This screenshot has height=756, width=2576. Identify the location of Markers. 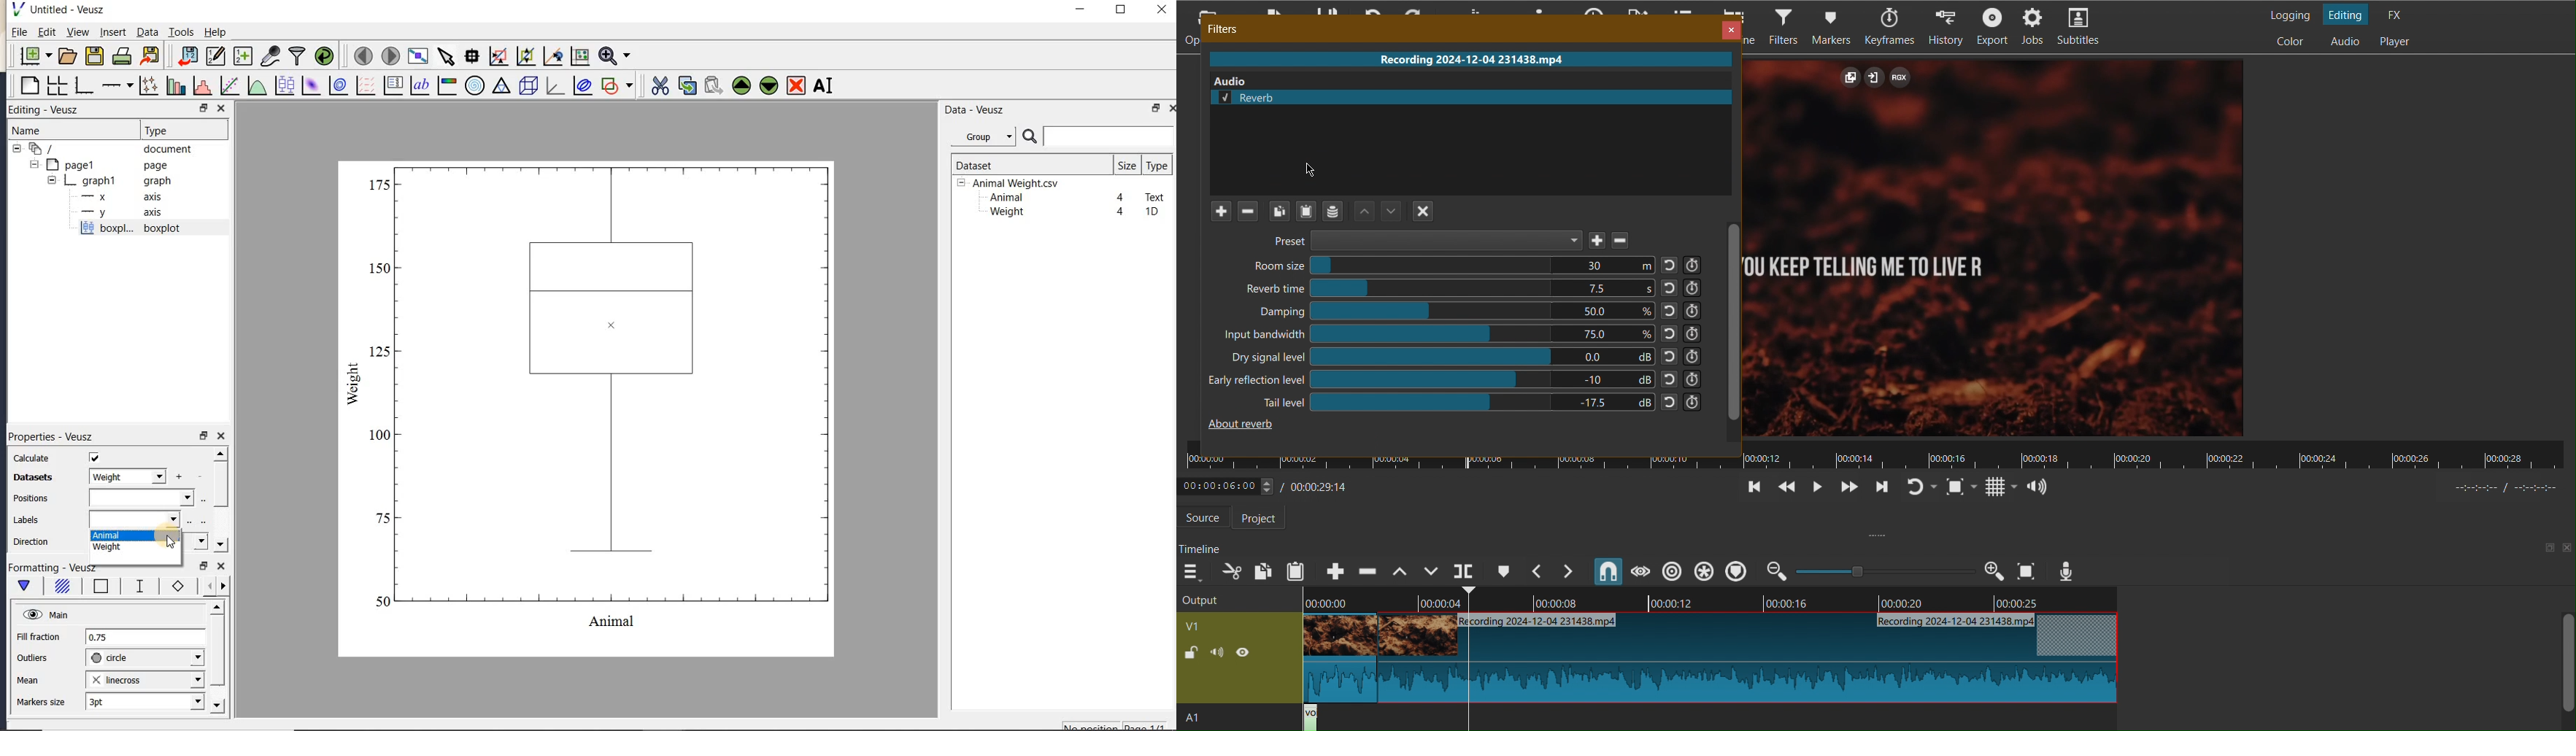
(1835, 26).